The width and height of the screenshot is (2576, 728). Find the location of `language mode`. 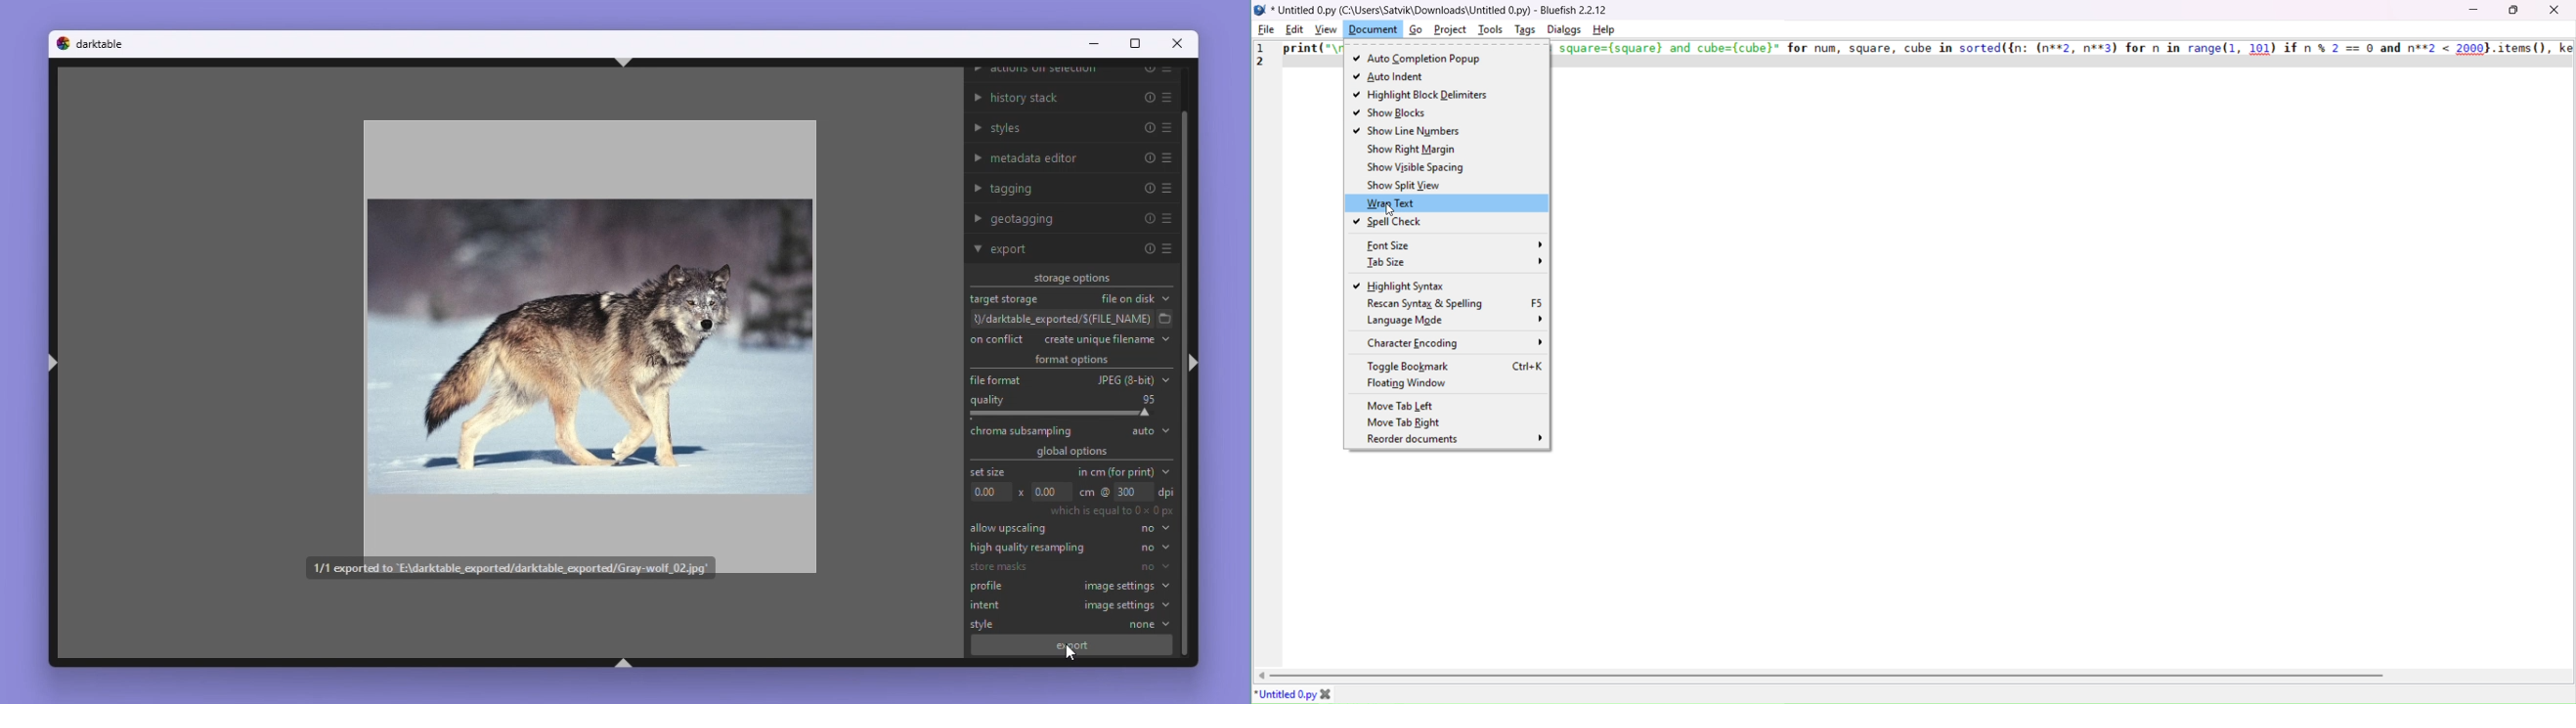

language mode is located at coordinates (1455, 320).